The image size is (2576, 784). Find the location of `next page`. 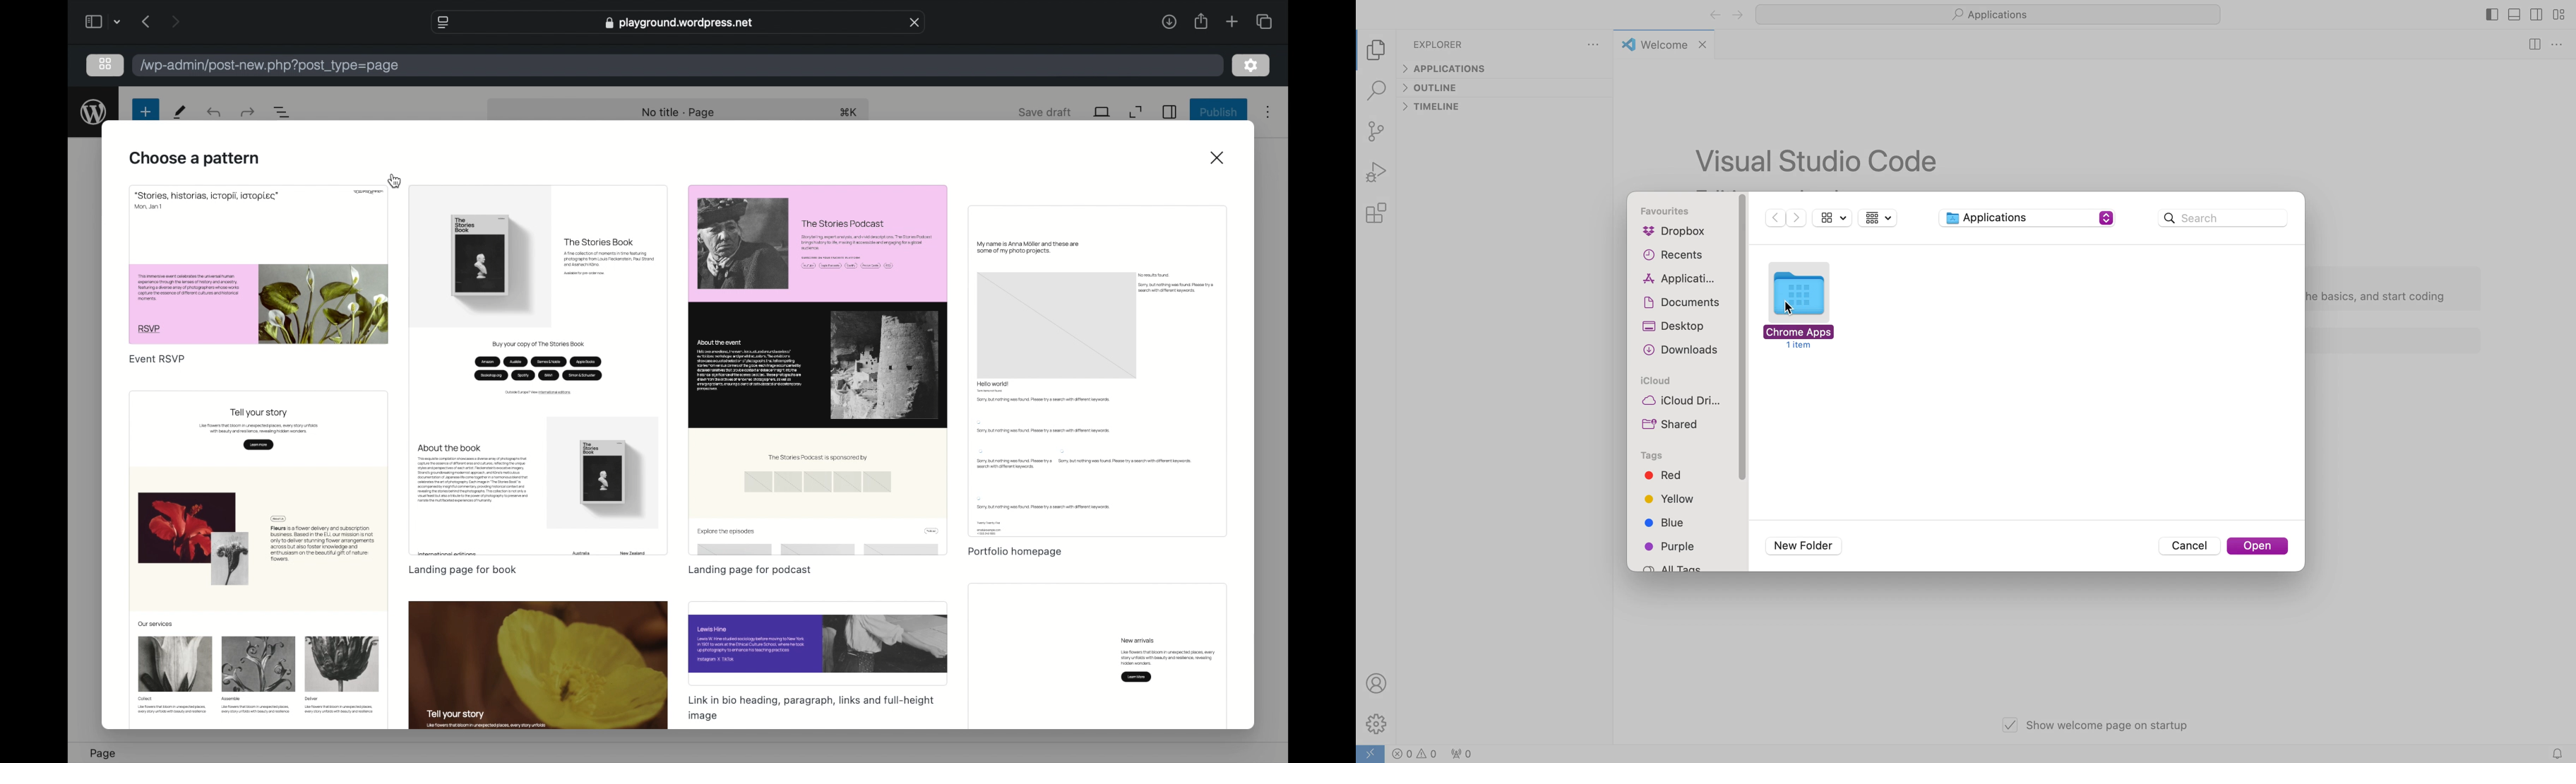

next page is located at coordinates (175, 20).